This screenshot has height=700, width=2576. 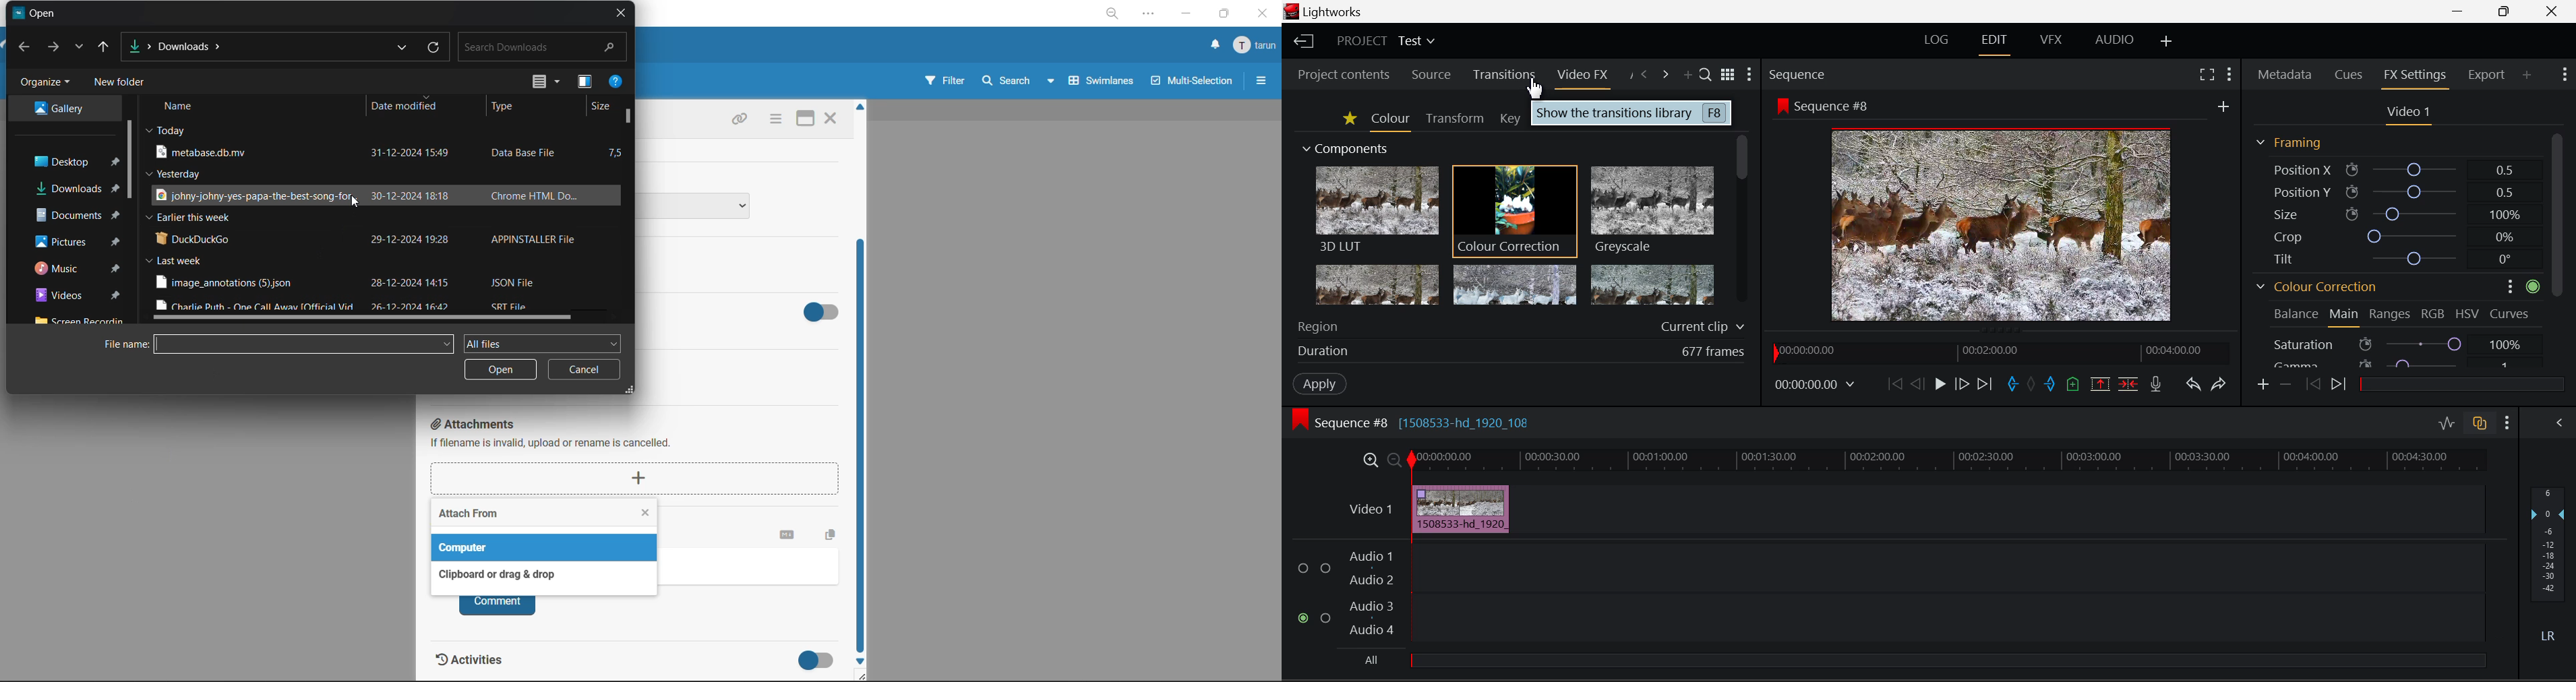 What do you see at coordinates (349, 282) in the screenshot?
I see `file with date and type` at bounding box center [349, 282].